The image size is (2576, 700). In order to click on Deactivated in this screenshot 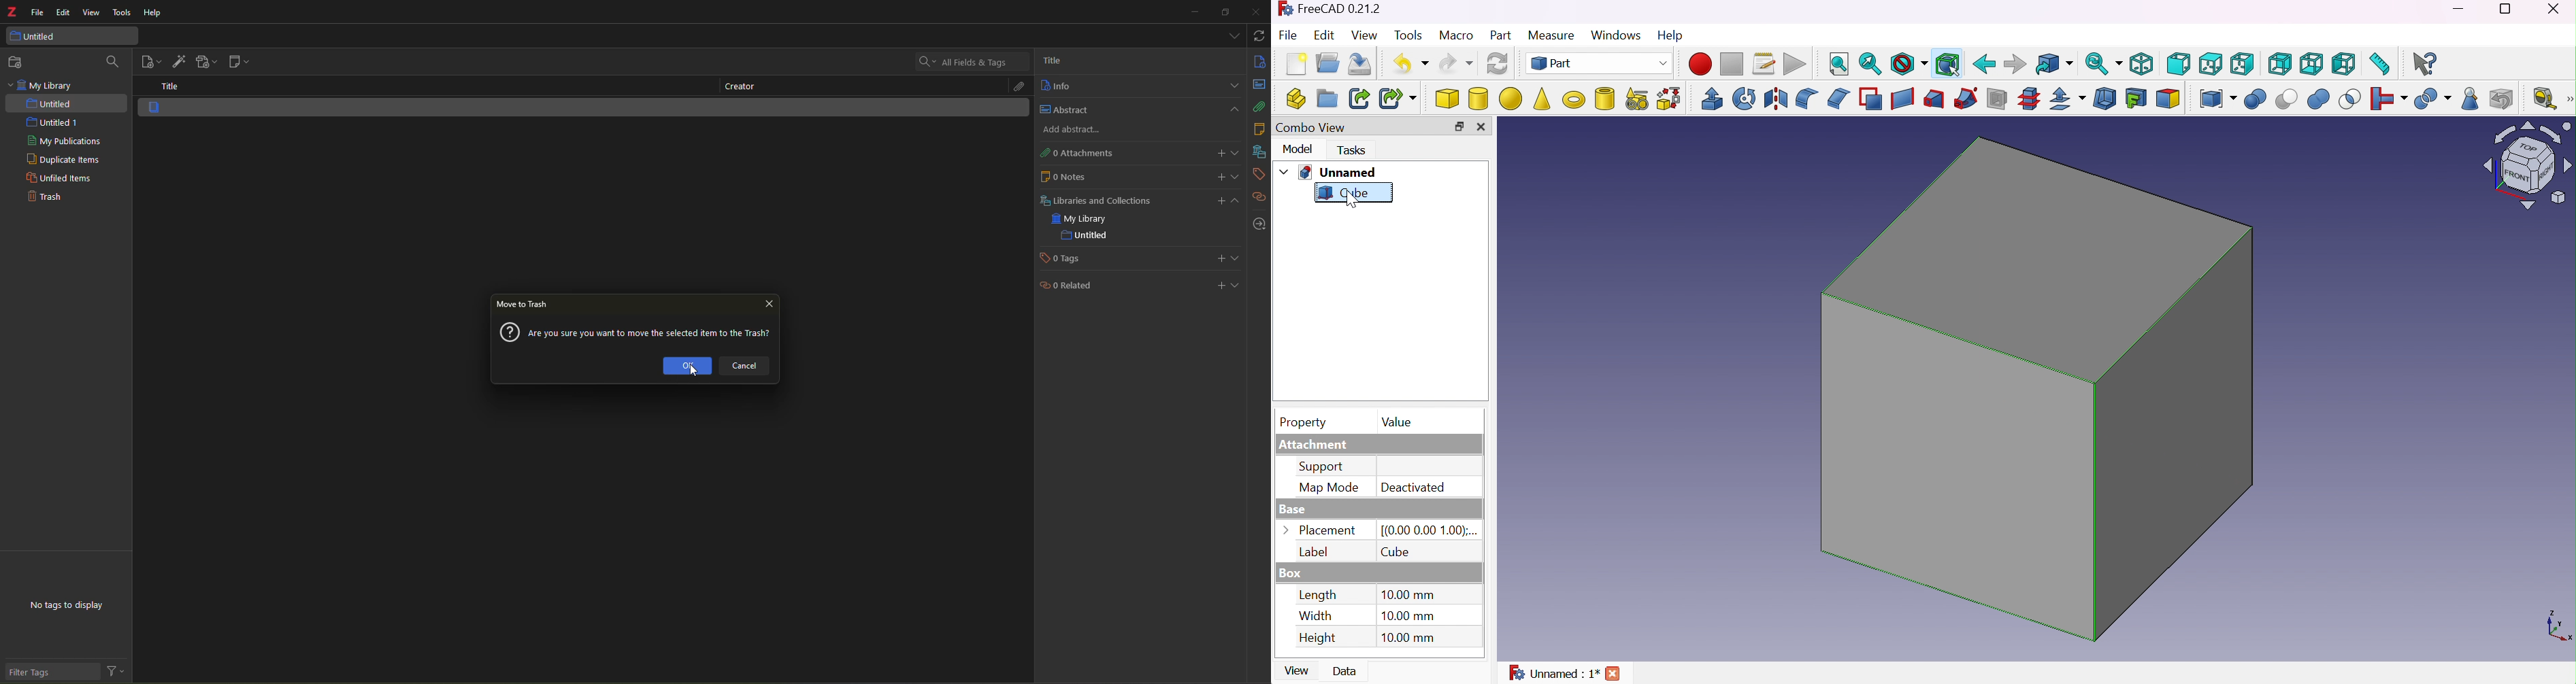, I will do `click(1413, 488)`.